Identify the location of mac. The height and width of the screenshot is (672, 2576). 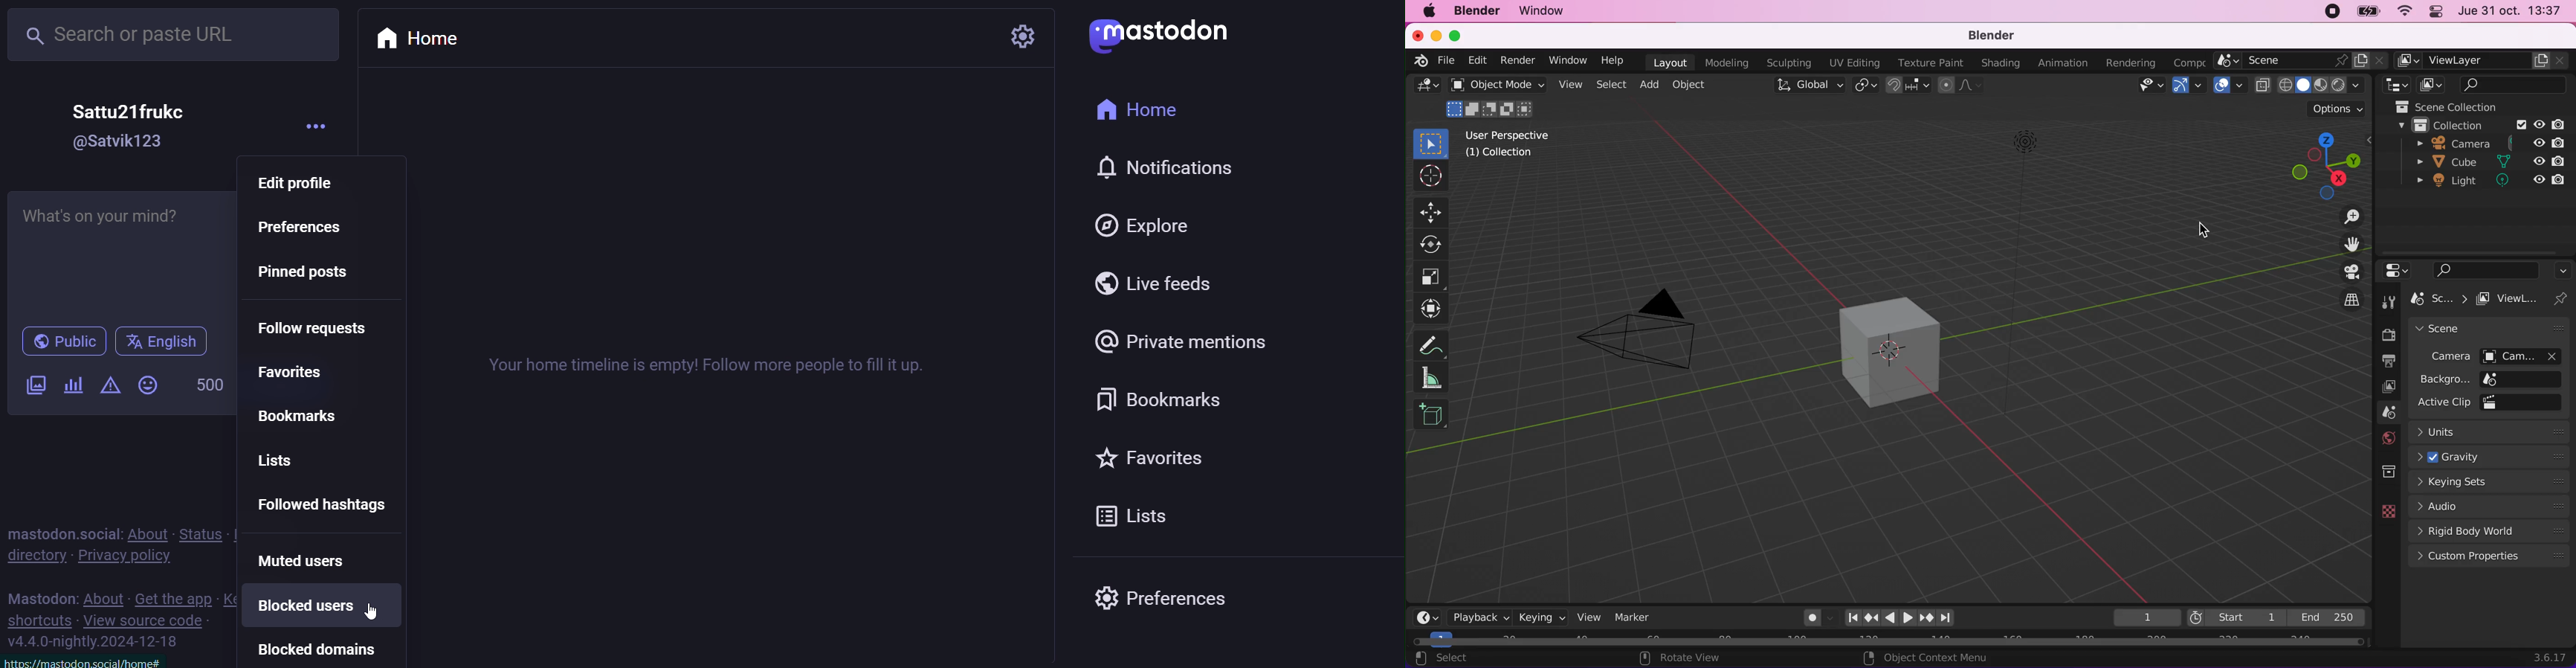
(1428, 11).